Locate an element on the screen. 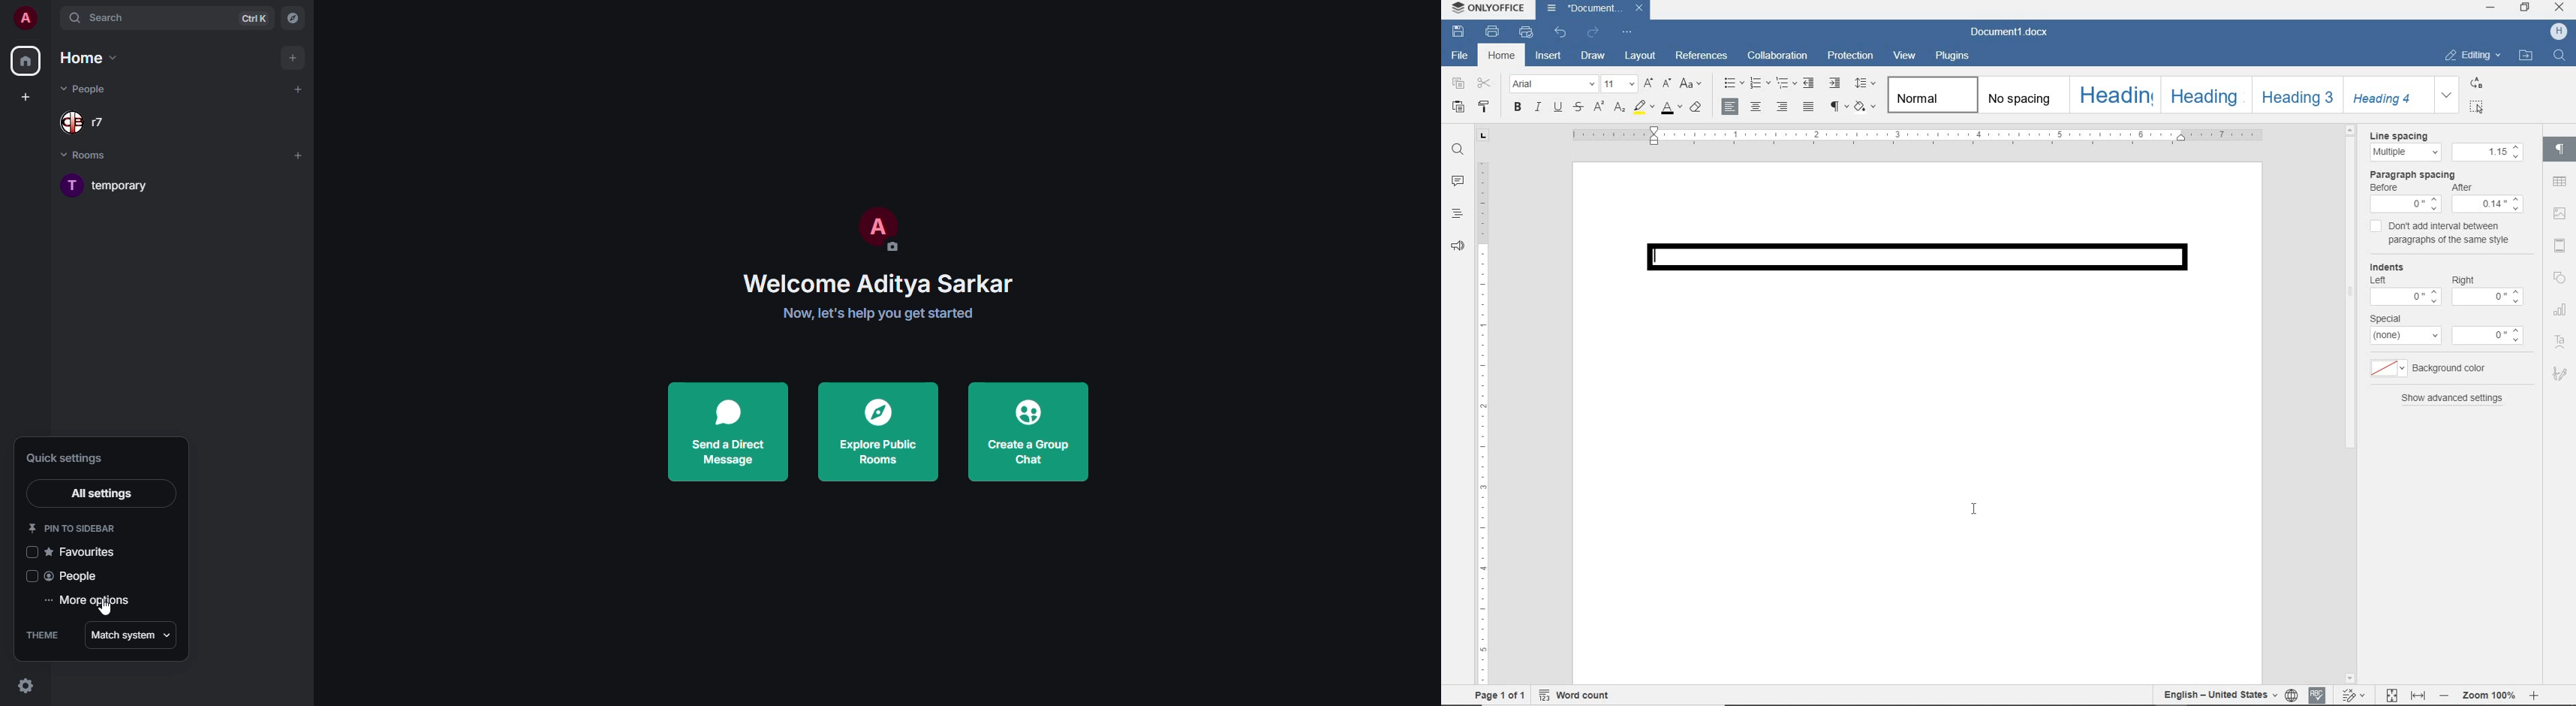 The image size is (2576, 728). font color is located at coordinates (1670, 108).